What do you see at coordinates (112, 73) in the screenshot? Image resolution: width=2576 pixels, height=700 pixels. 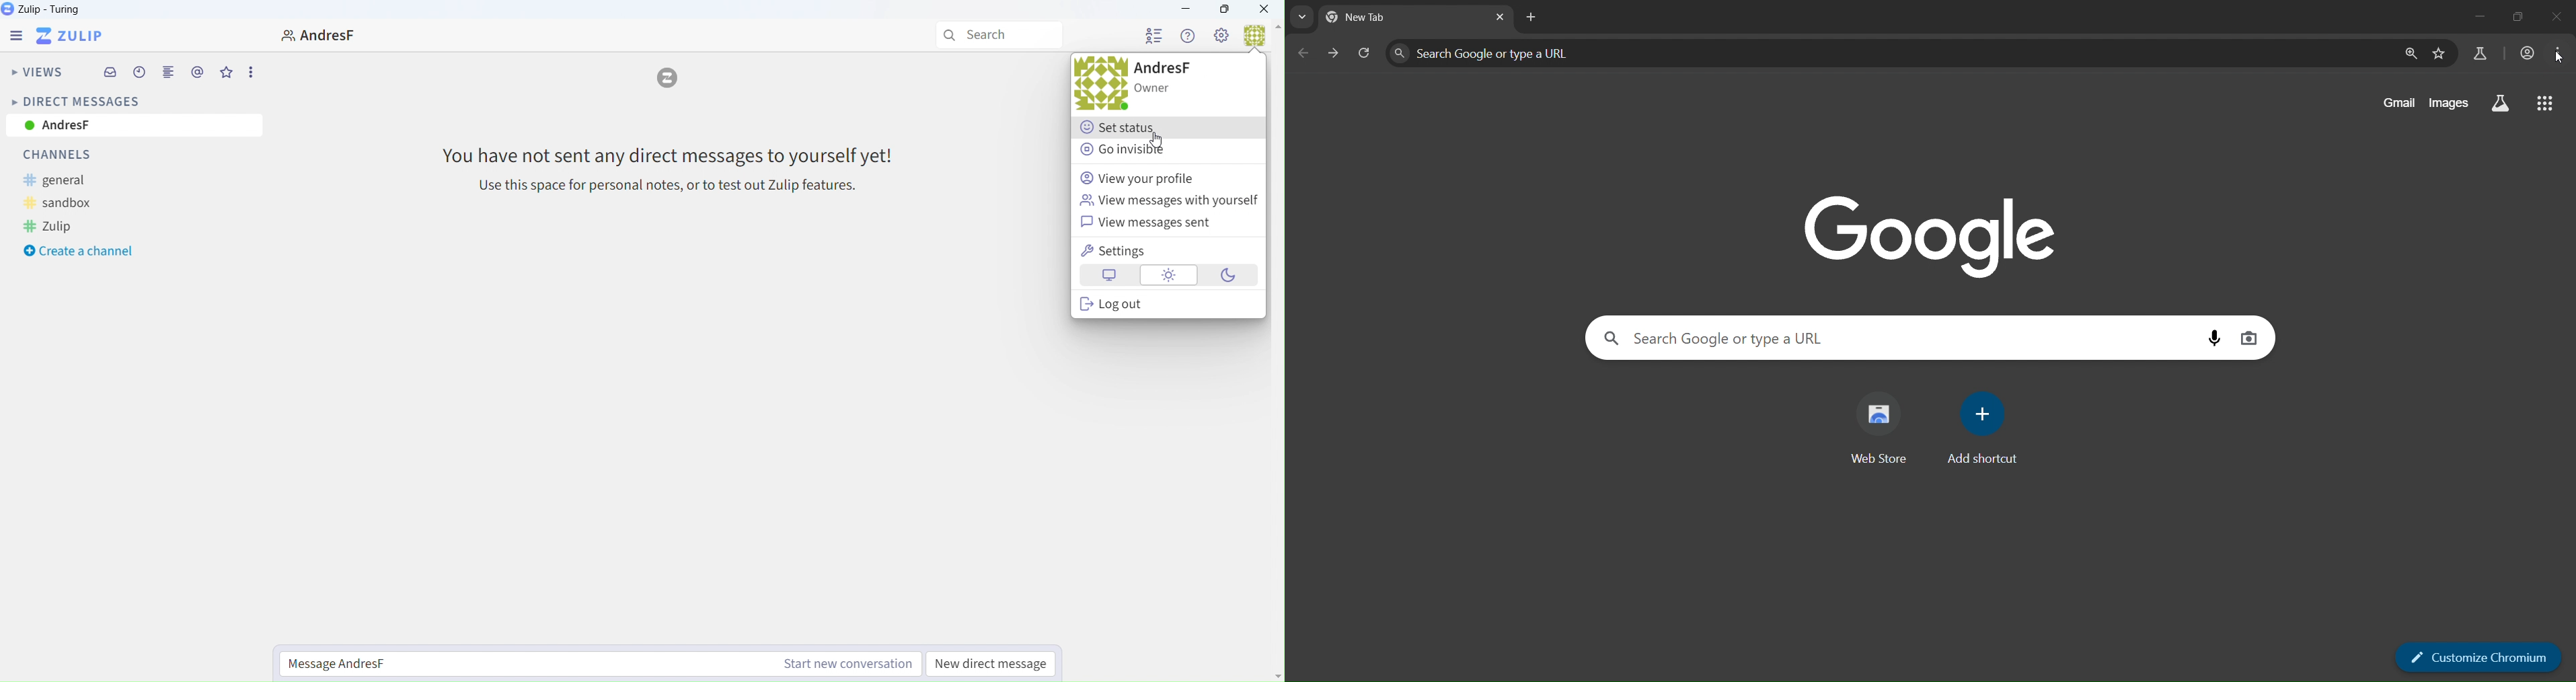 I see `Inbox` at bounding box center [112, 73].